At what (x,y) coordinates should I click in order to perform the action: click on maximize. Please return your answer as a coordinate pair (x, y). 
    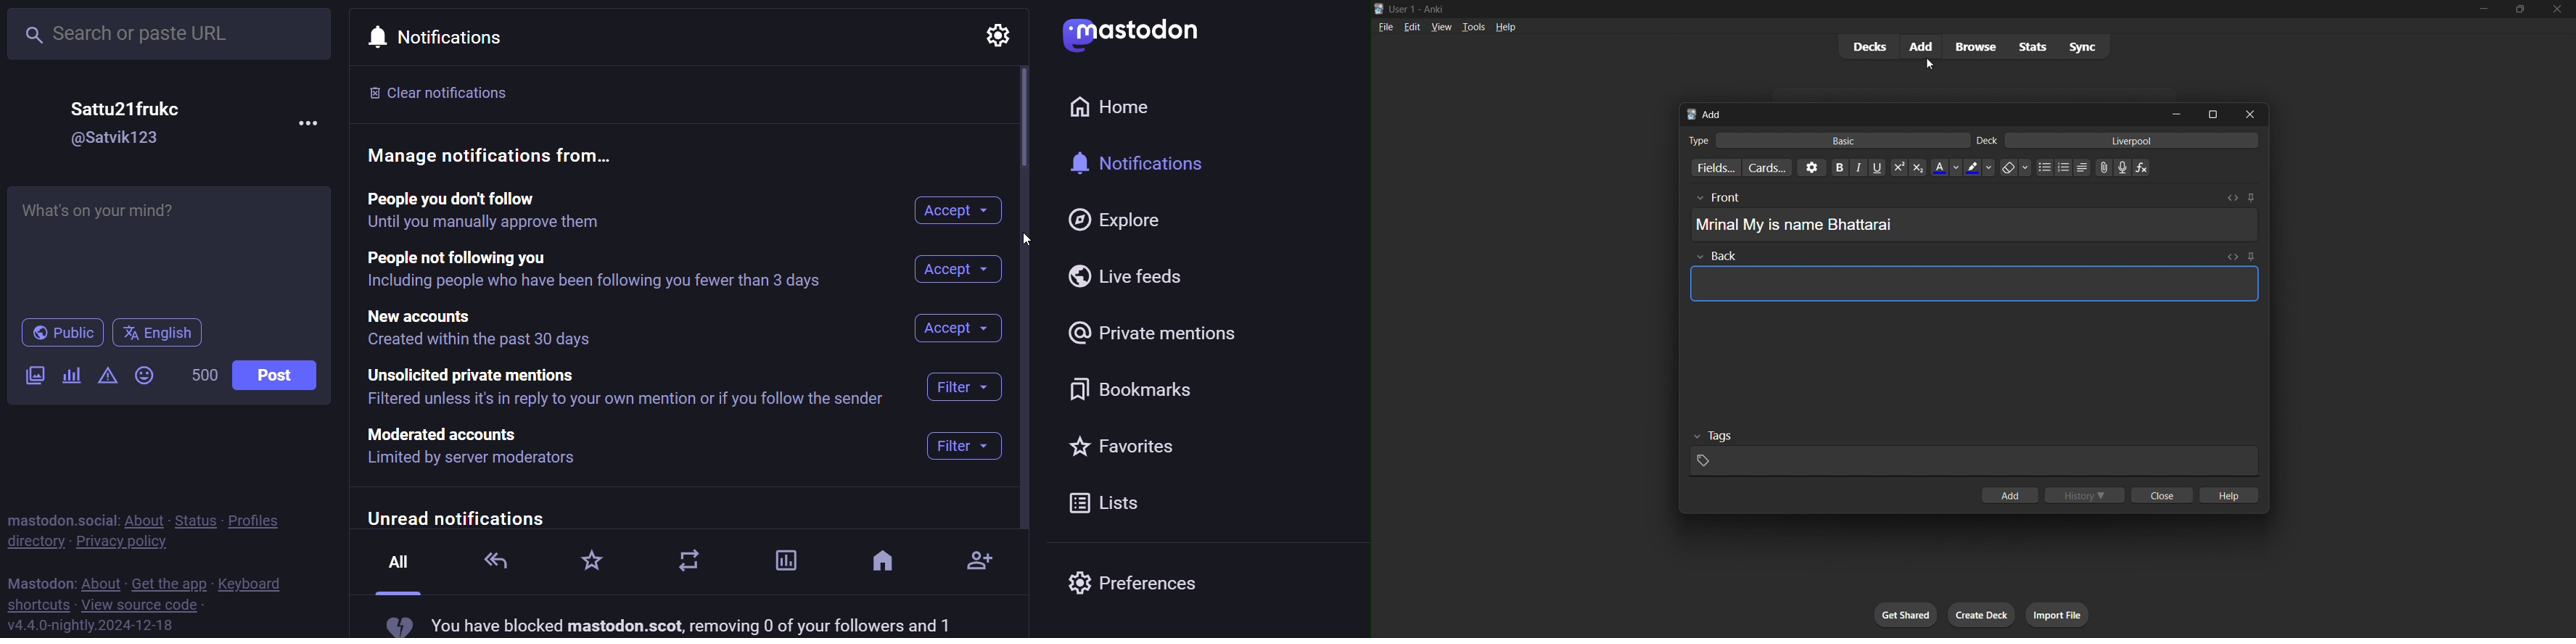
    Looking at the image, I should click on (2213, 114).